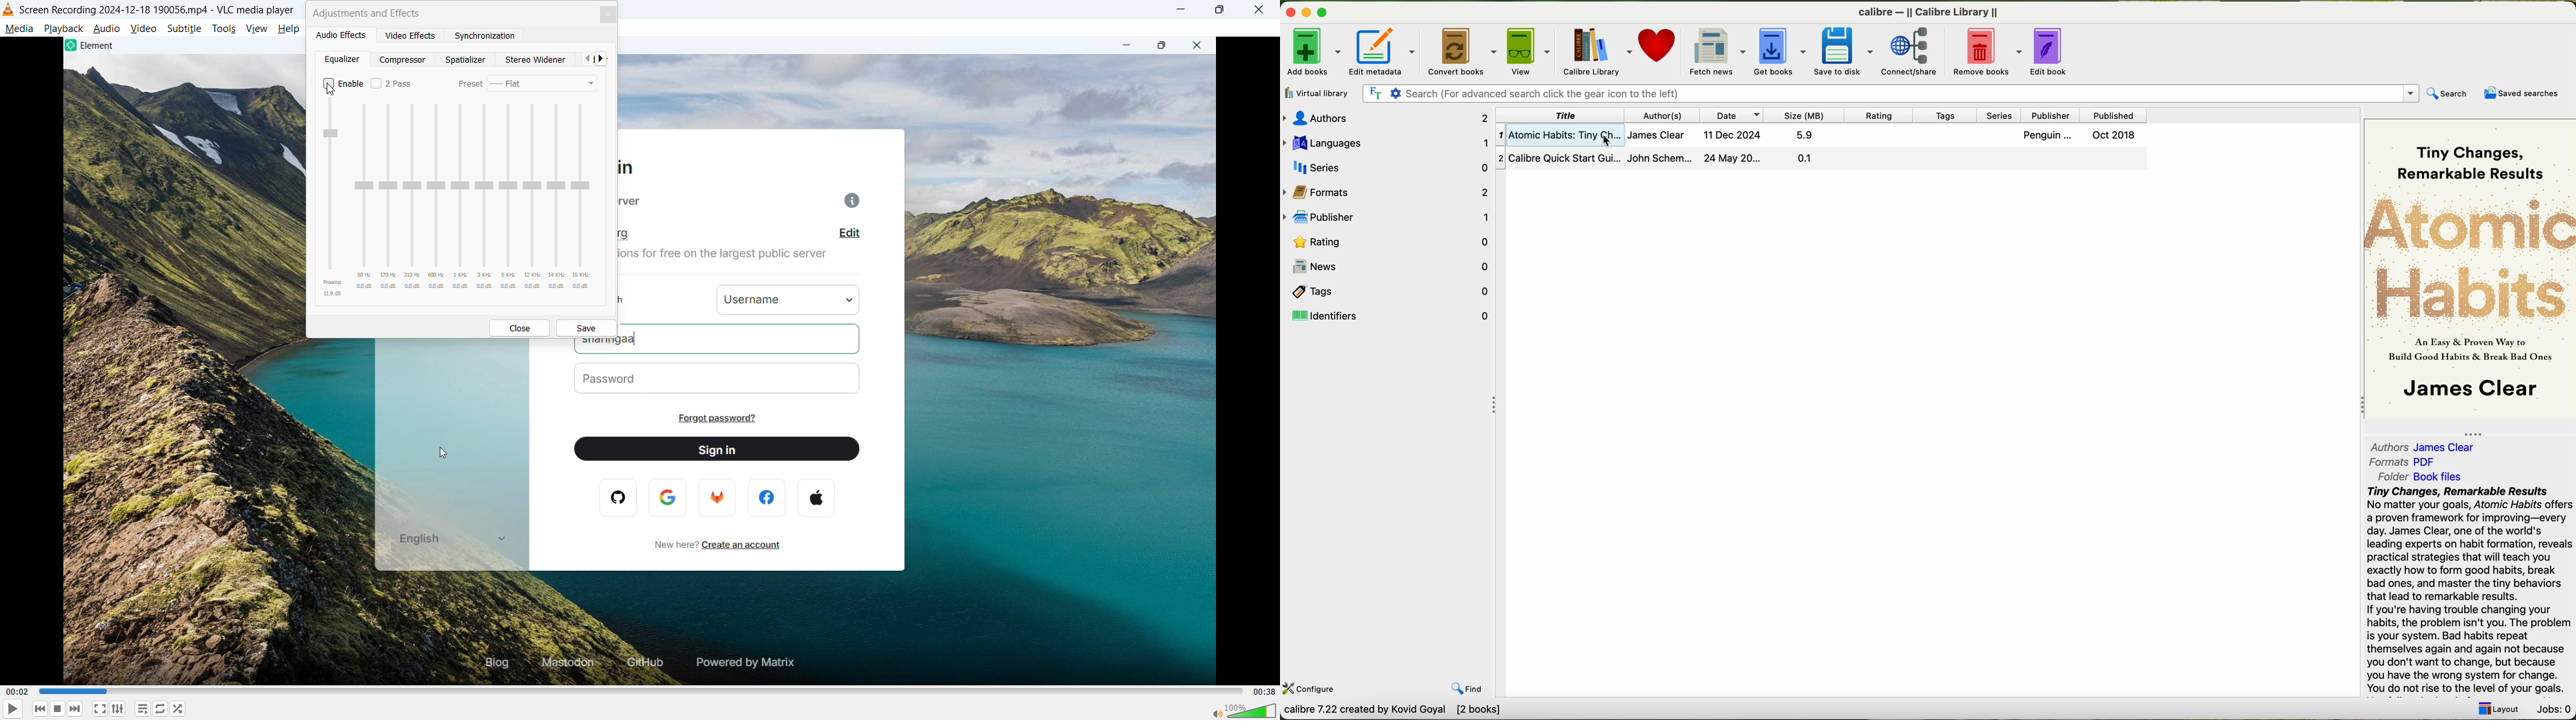 This screenshot has width=2576, height=728. I want to click on Adjust 6 kilohertz , so click(509, 197).